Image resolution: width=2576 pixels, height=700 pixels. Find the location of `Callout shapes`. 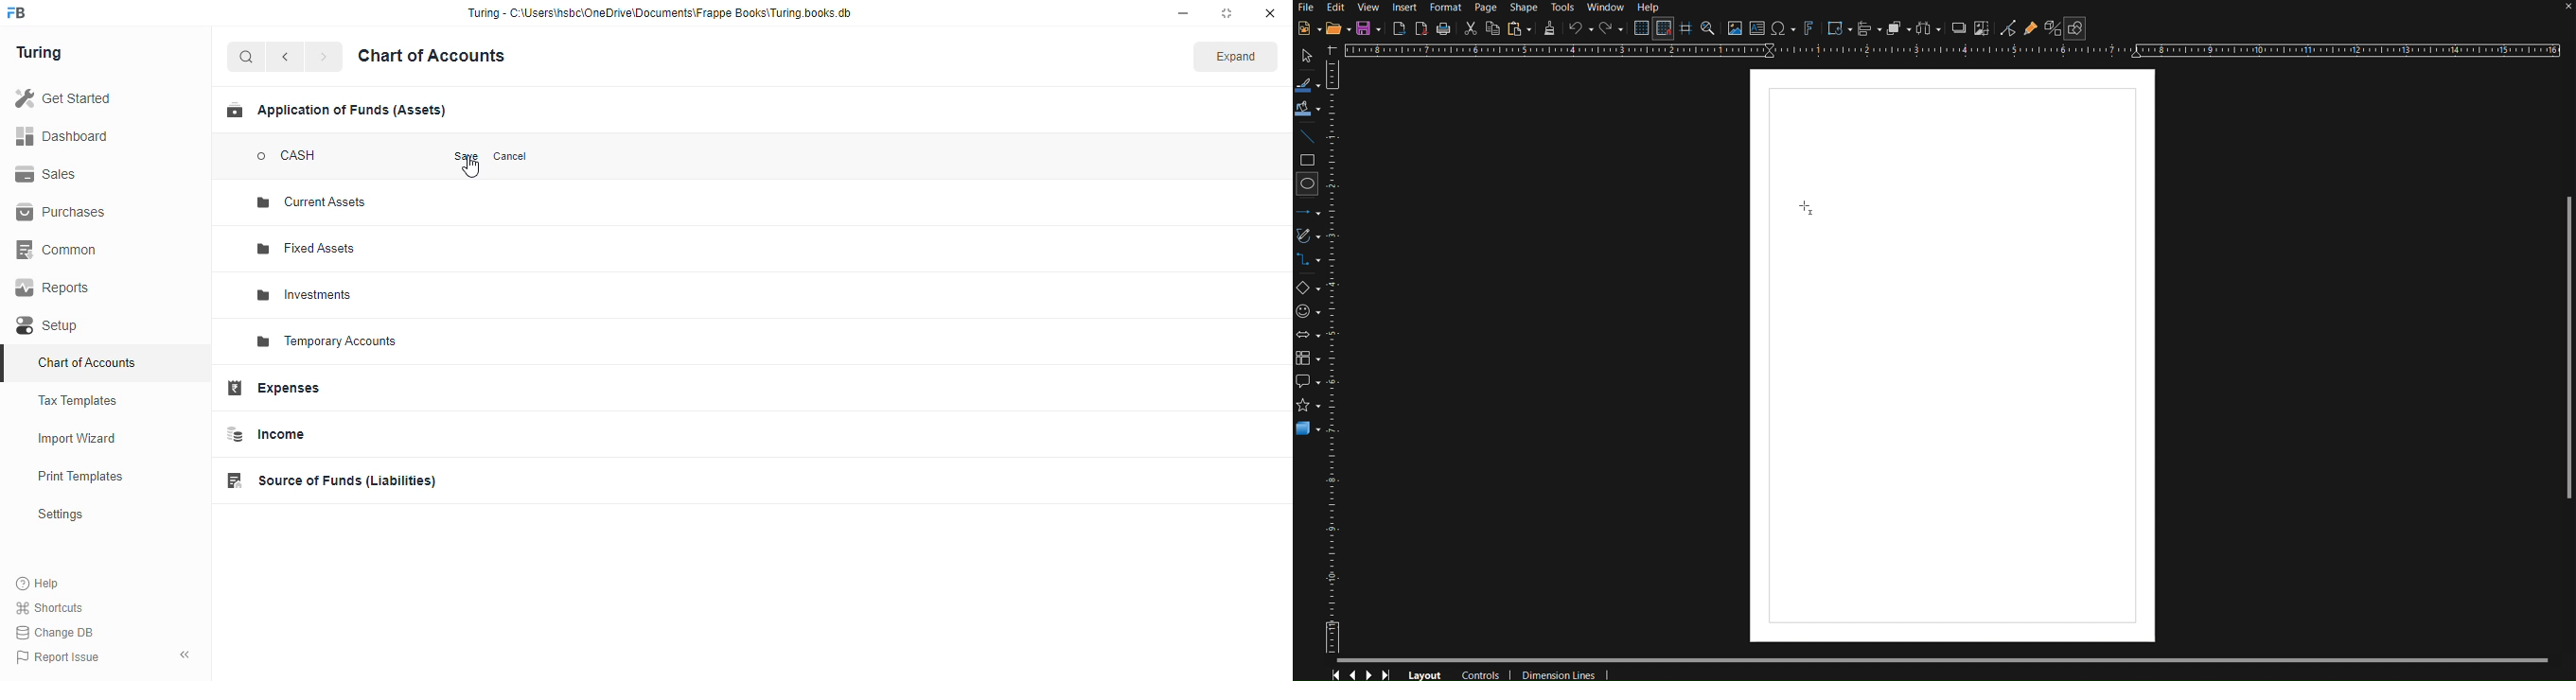

Callout shapes is located at coordinates (1307, 382).